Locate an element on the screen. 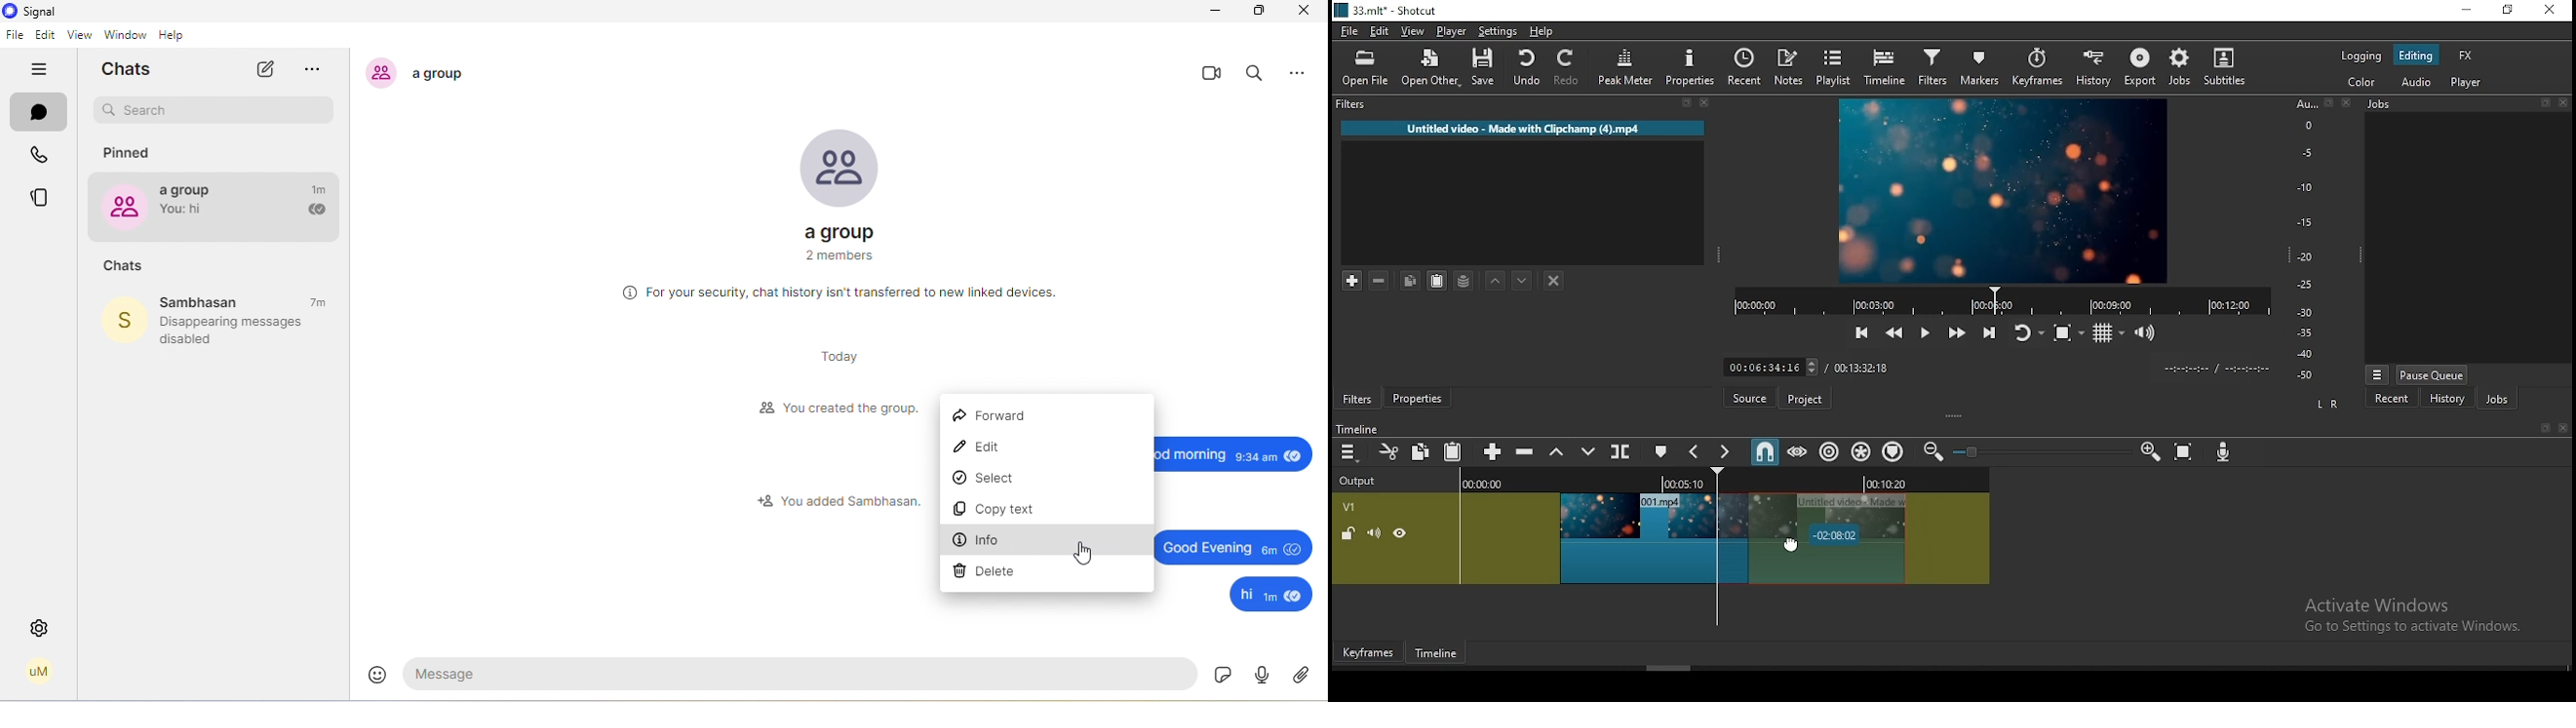  filters is located at coordinates (1348, 104).